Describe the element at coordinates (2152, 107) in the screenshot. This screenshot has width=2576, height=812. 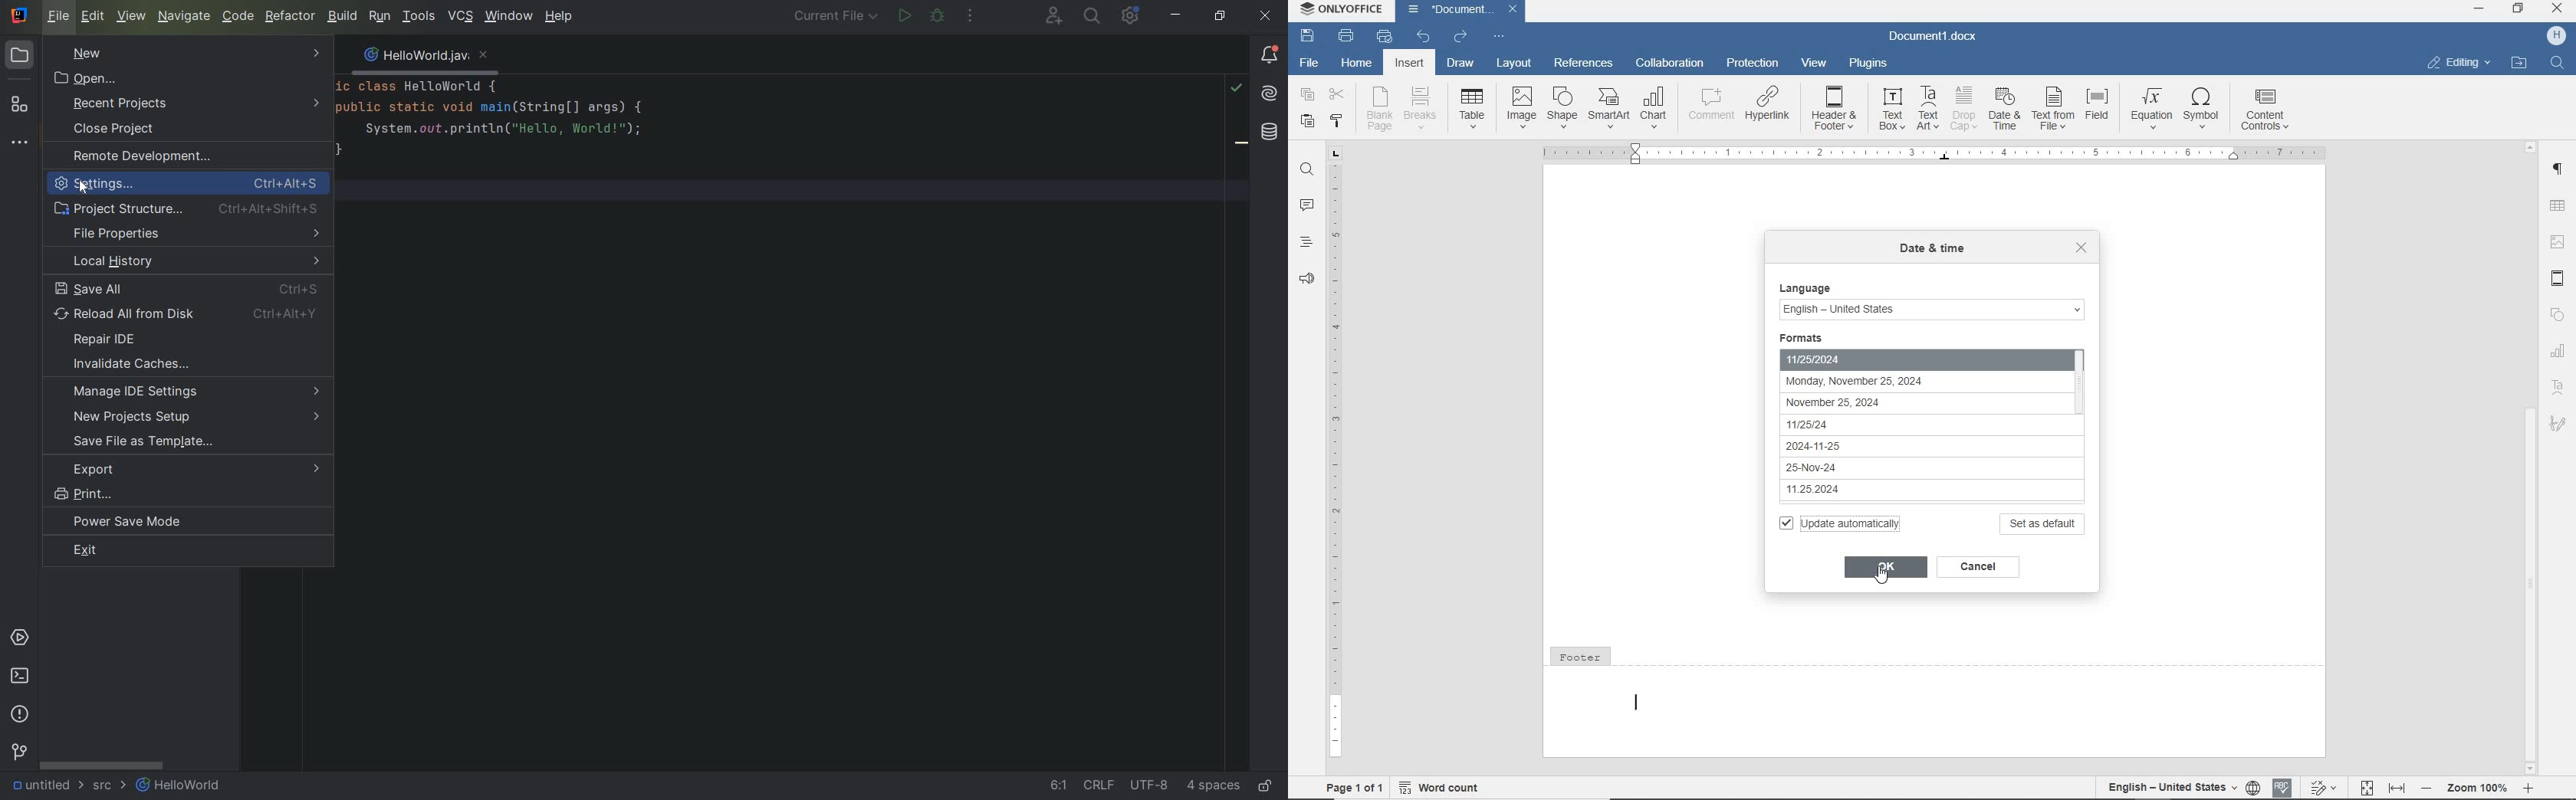
I see `equation` at that location.